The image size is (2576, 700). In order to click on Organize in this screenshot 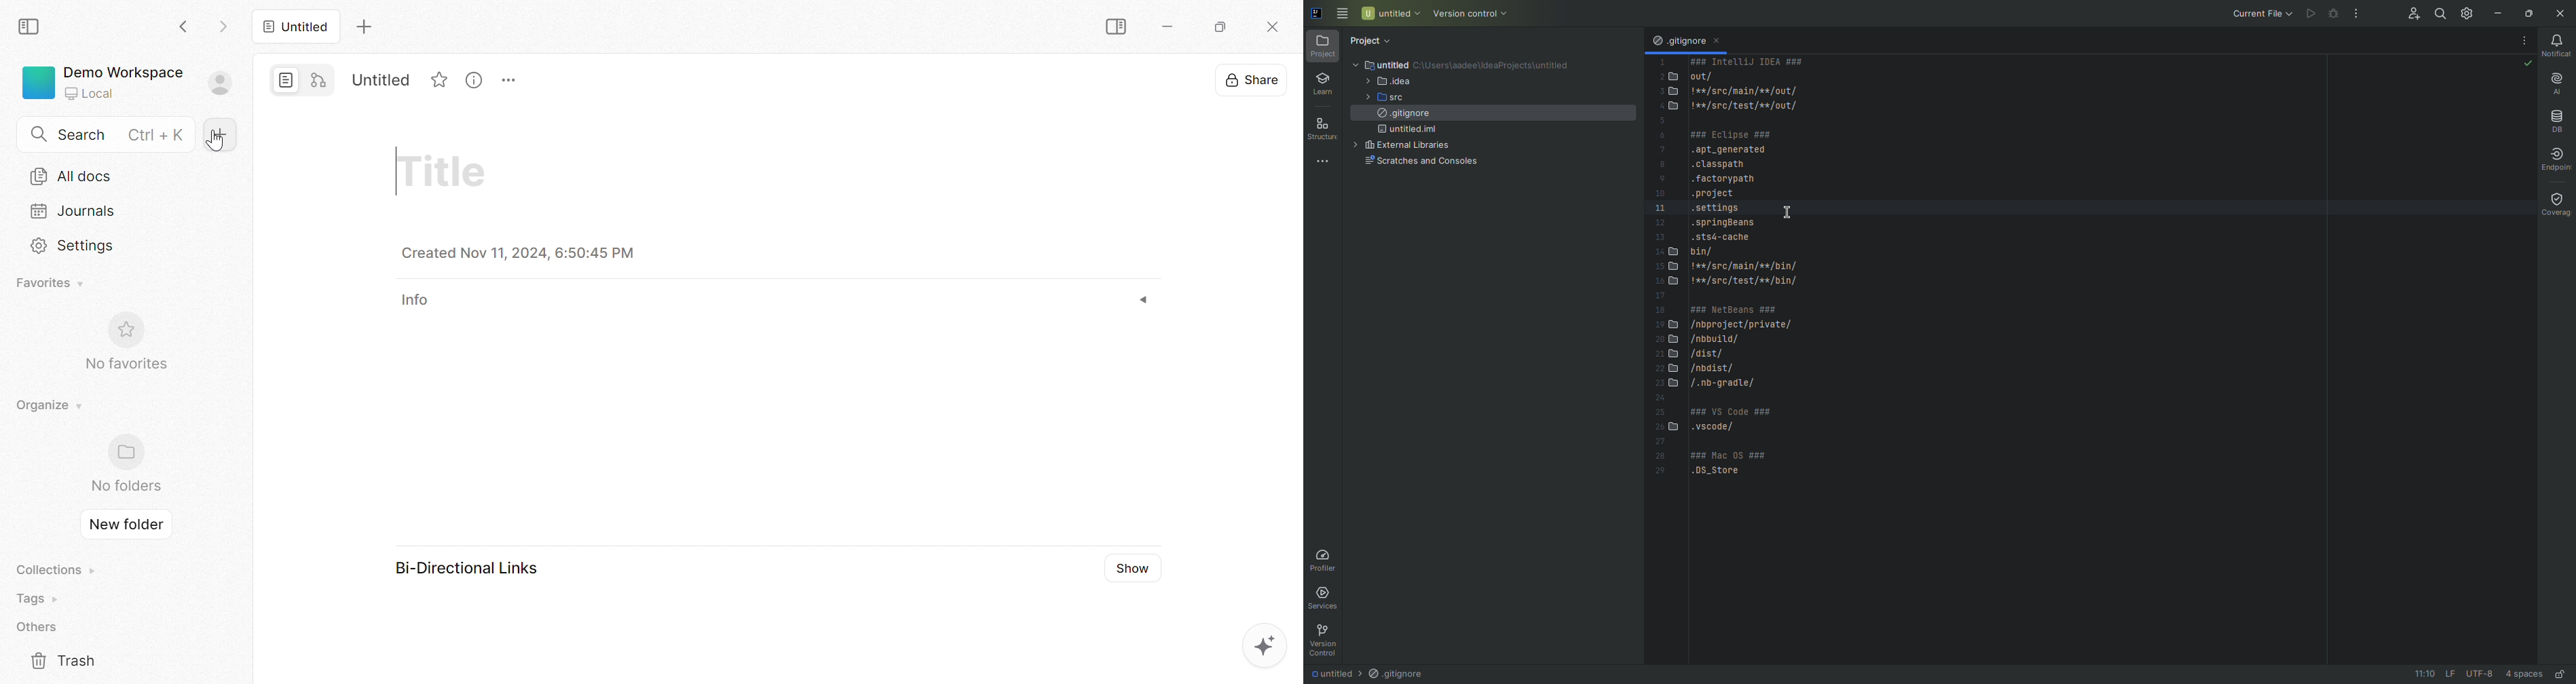, I will do `click(52, 406)`.